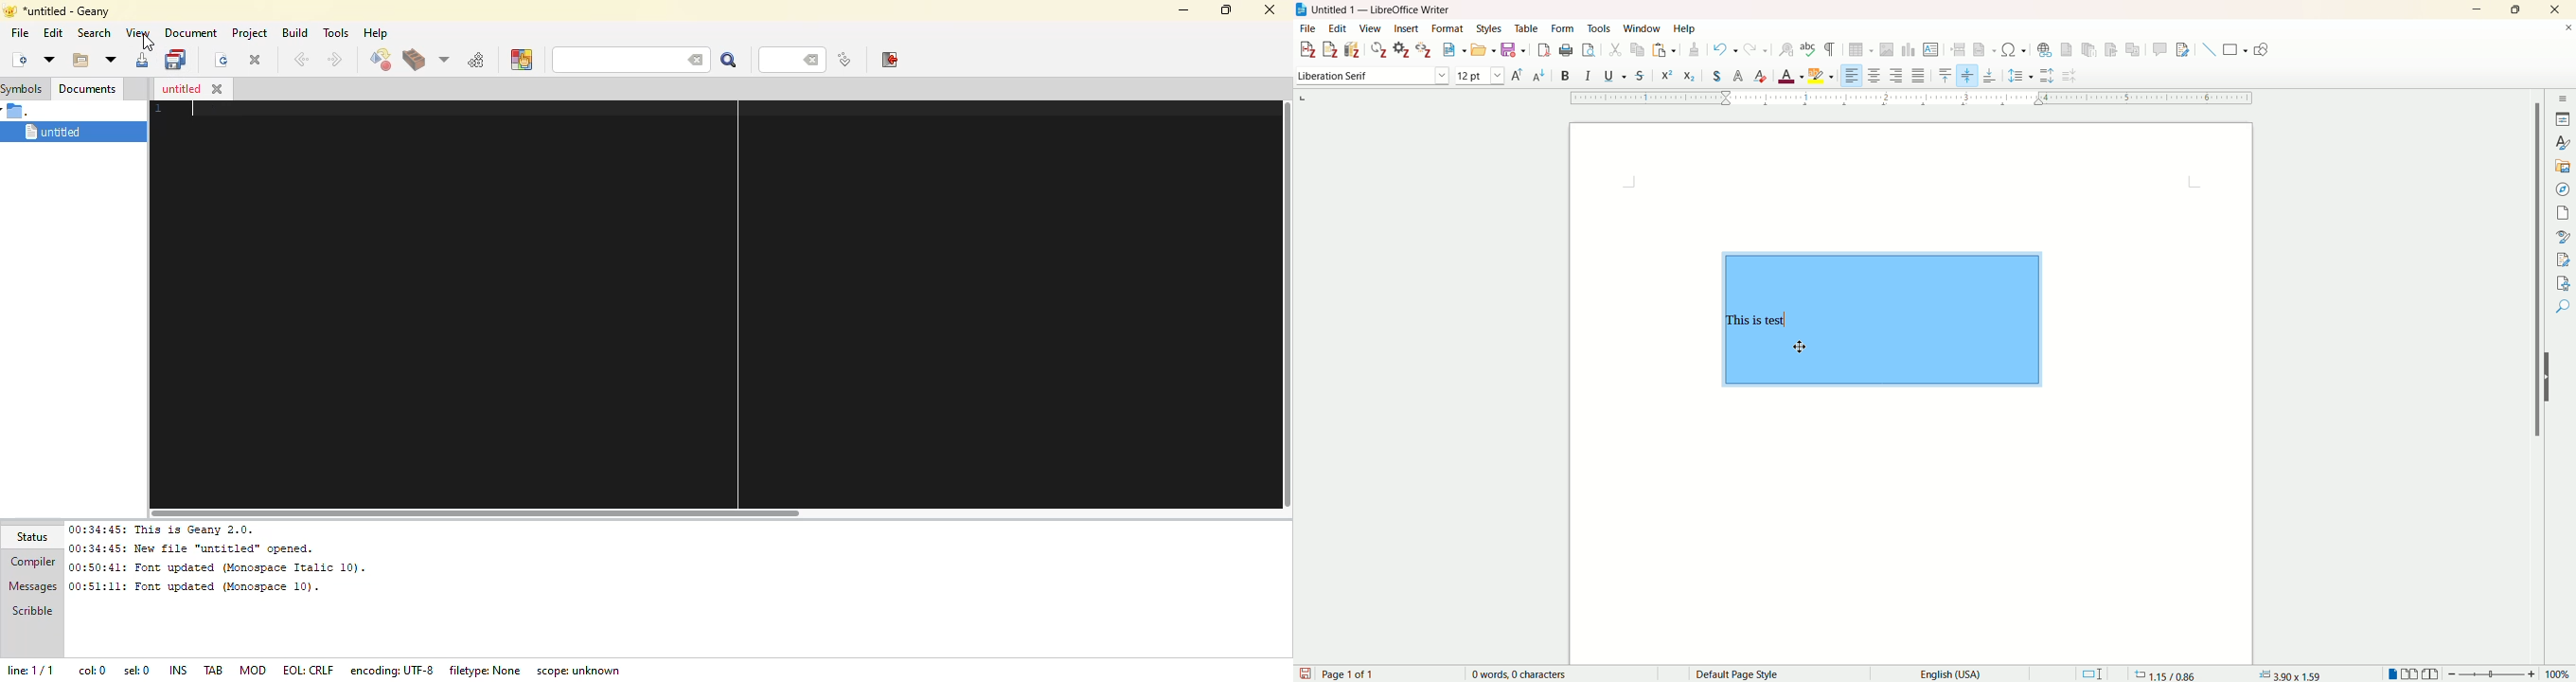 The width and height of the screenshot is (2576, 700). Describe the element at coordinates (2186, 48) in the screenshot. I see `track changes` at that location.